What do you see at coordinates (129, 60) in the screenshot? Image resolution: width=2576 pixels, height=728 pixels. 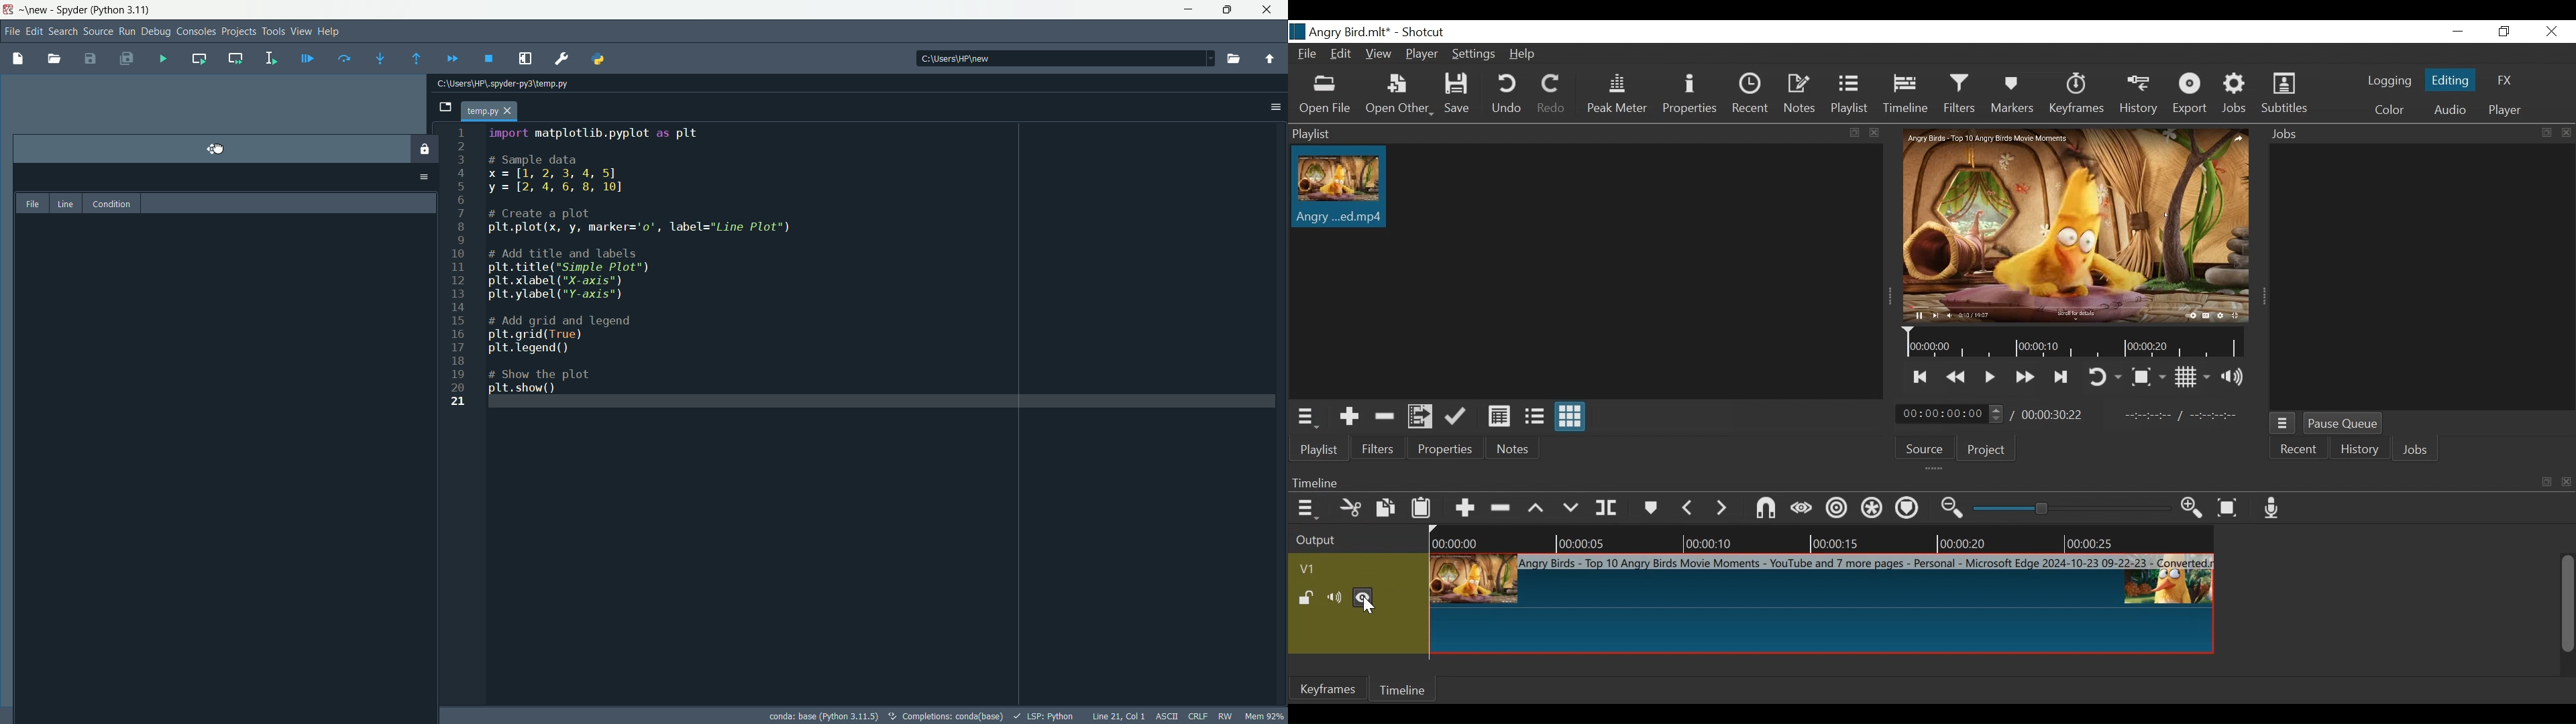 I see `save all files` at bounding box center [129, 60].